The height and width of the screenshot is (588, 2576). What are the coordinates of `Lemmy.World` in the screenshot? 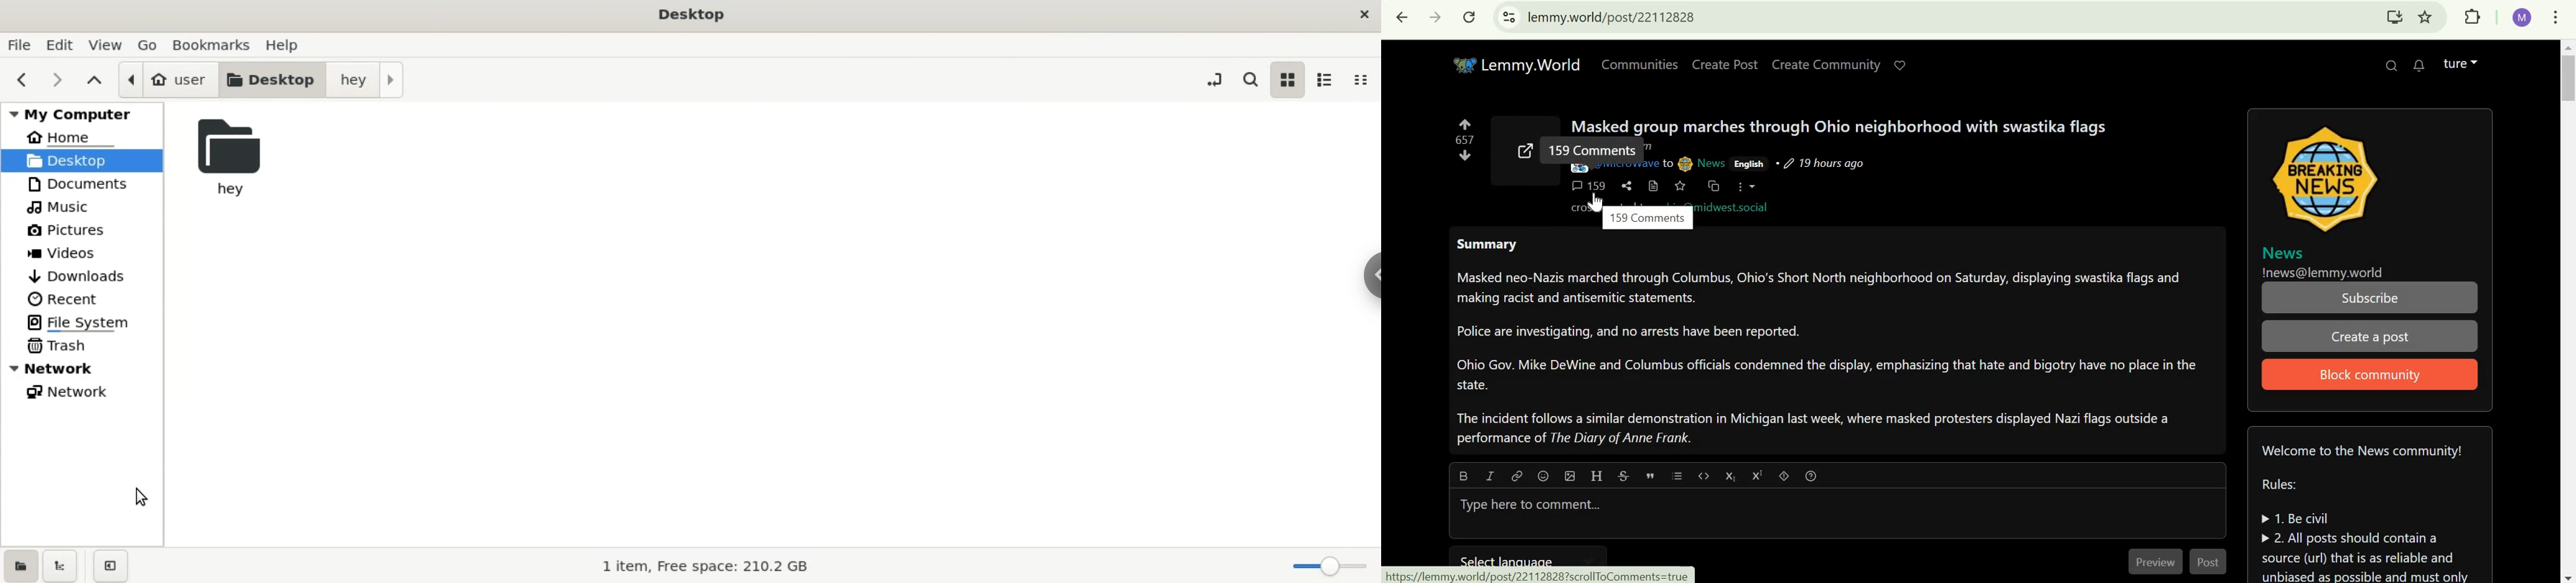 It's located at (1516, 64).